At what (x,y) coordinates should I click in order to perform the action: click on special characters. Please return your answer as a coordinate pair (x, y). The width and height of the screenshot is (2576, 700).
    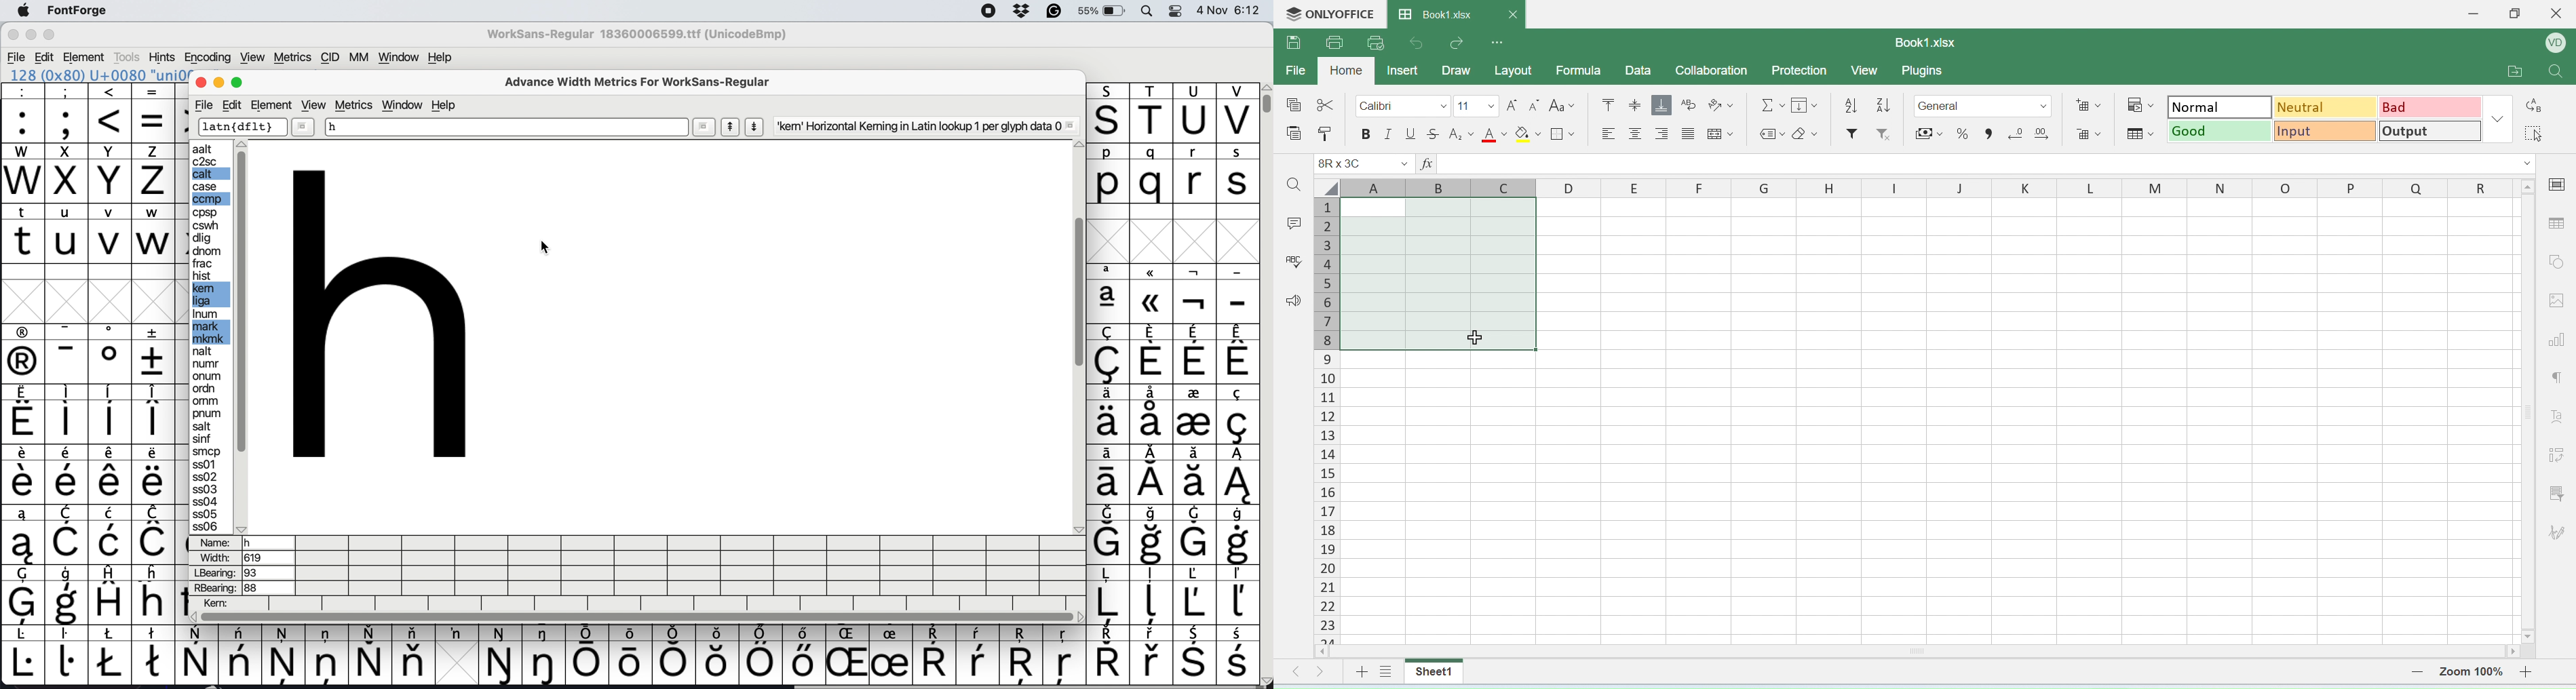
    Looking at the image, I should click on (94, 604).